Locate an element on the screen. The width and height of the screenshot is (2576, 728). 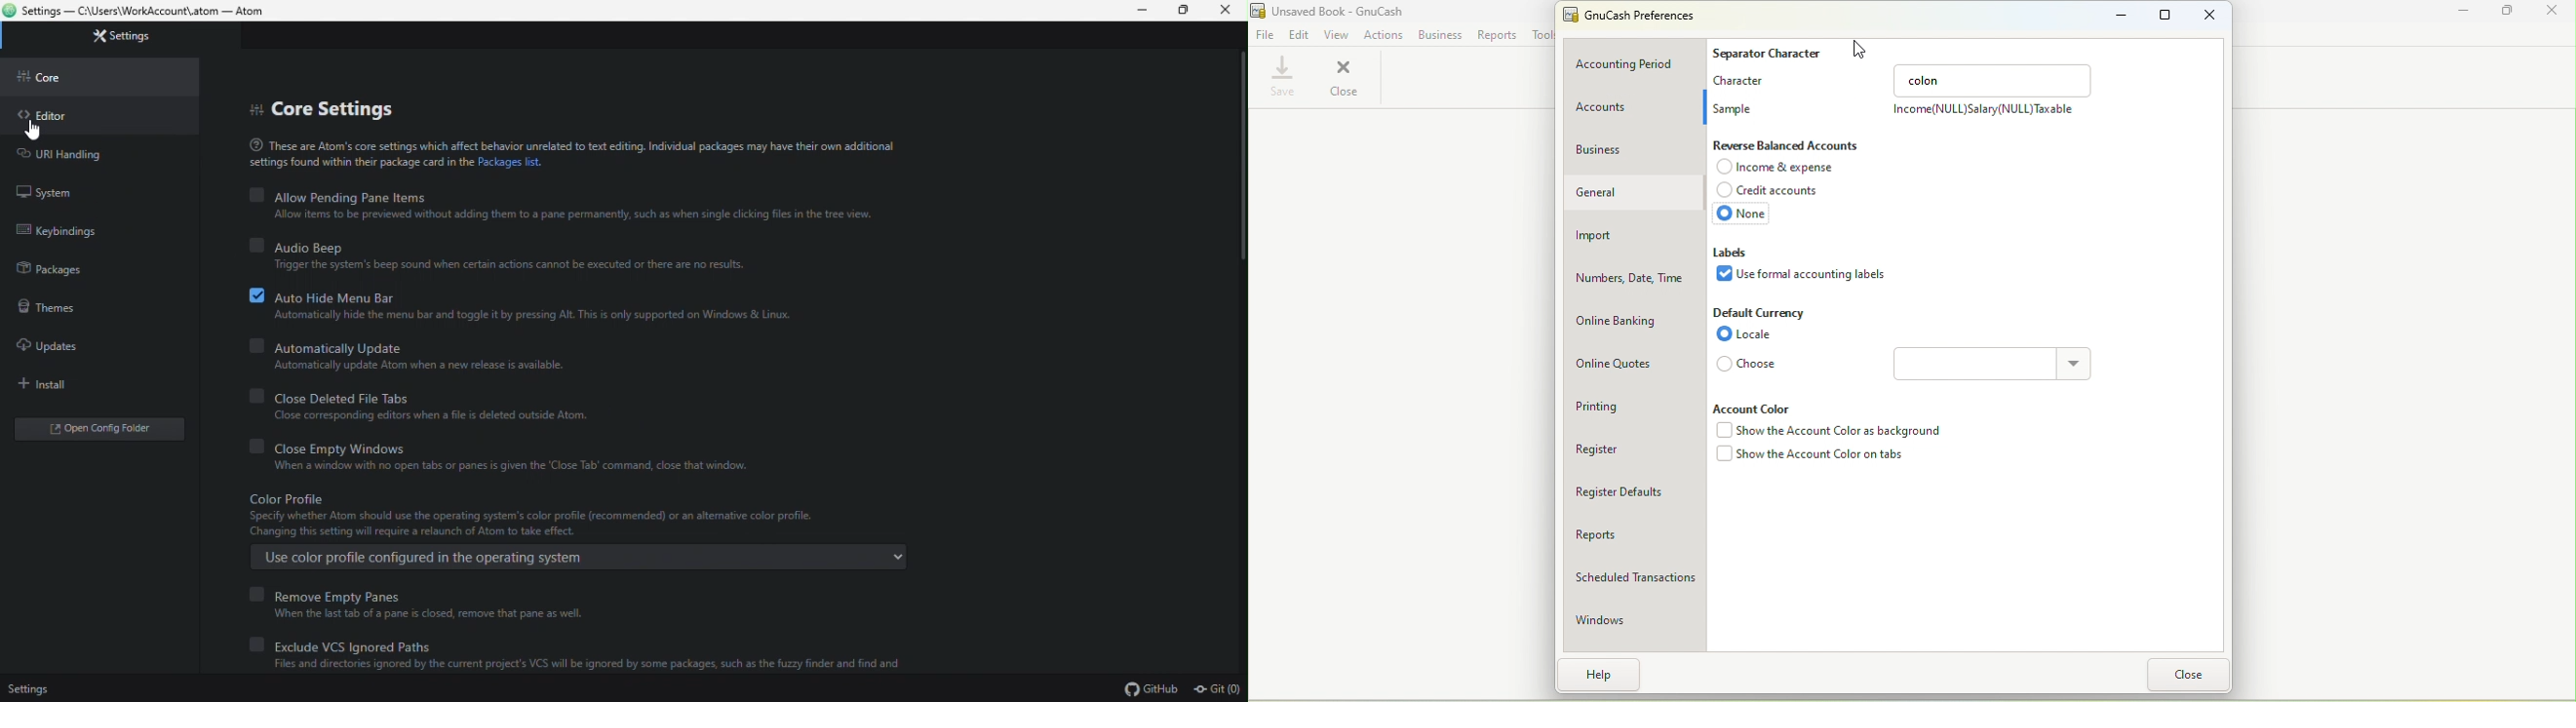
Numbers, date, time is located at coordinates (1634, 279).